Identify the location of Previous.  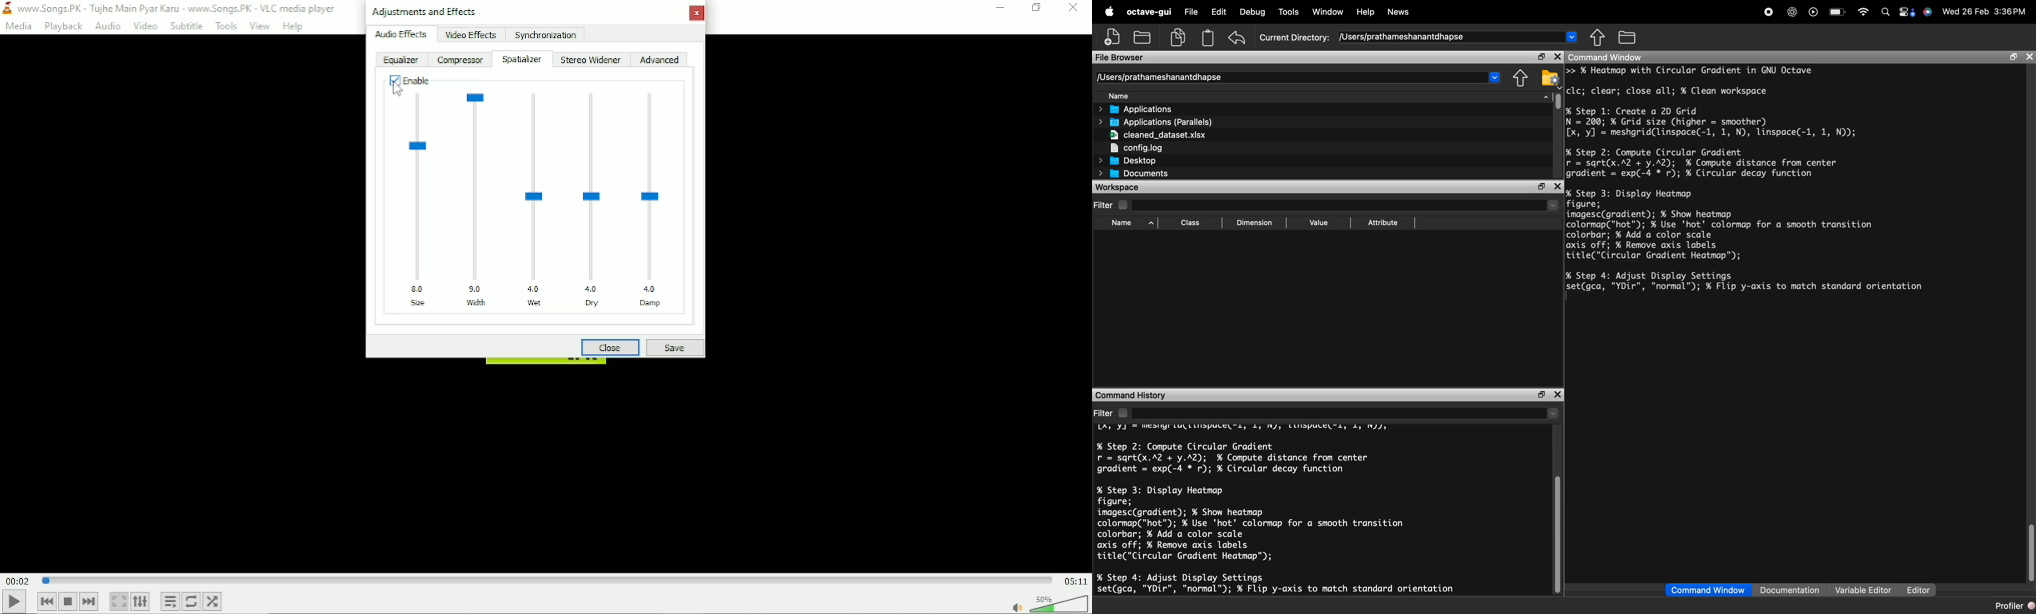
(45, 602).